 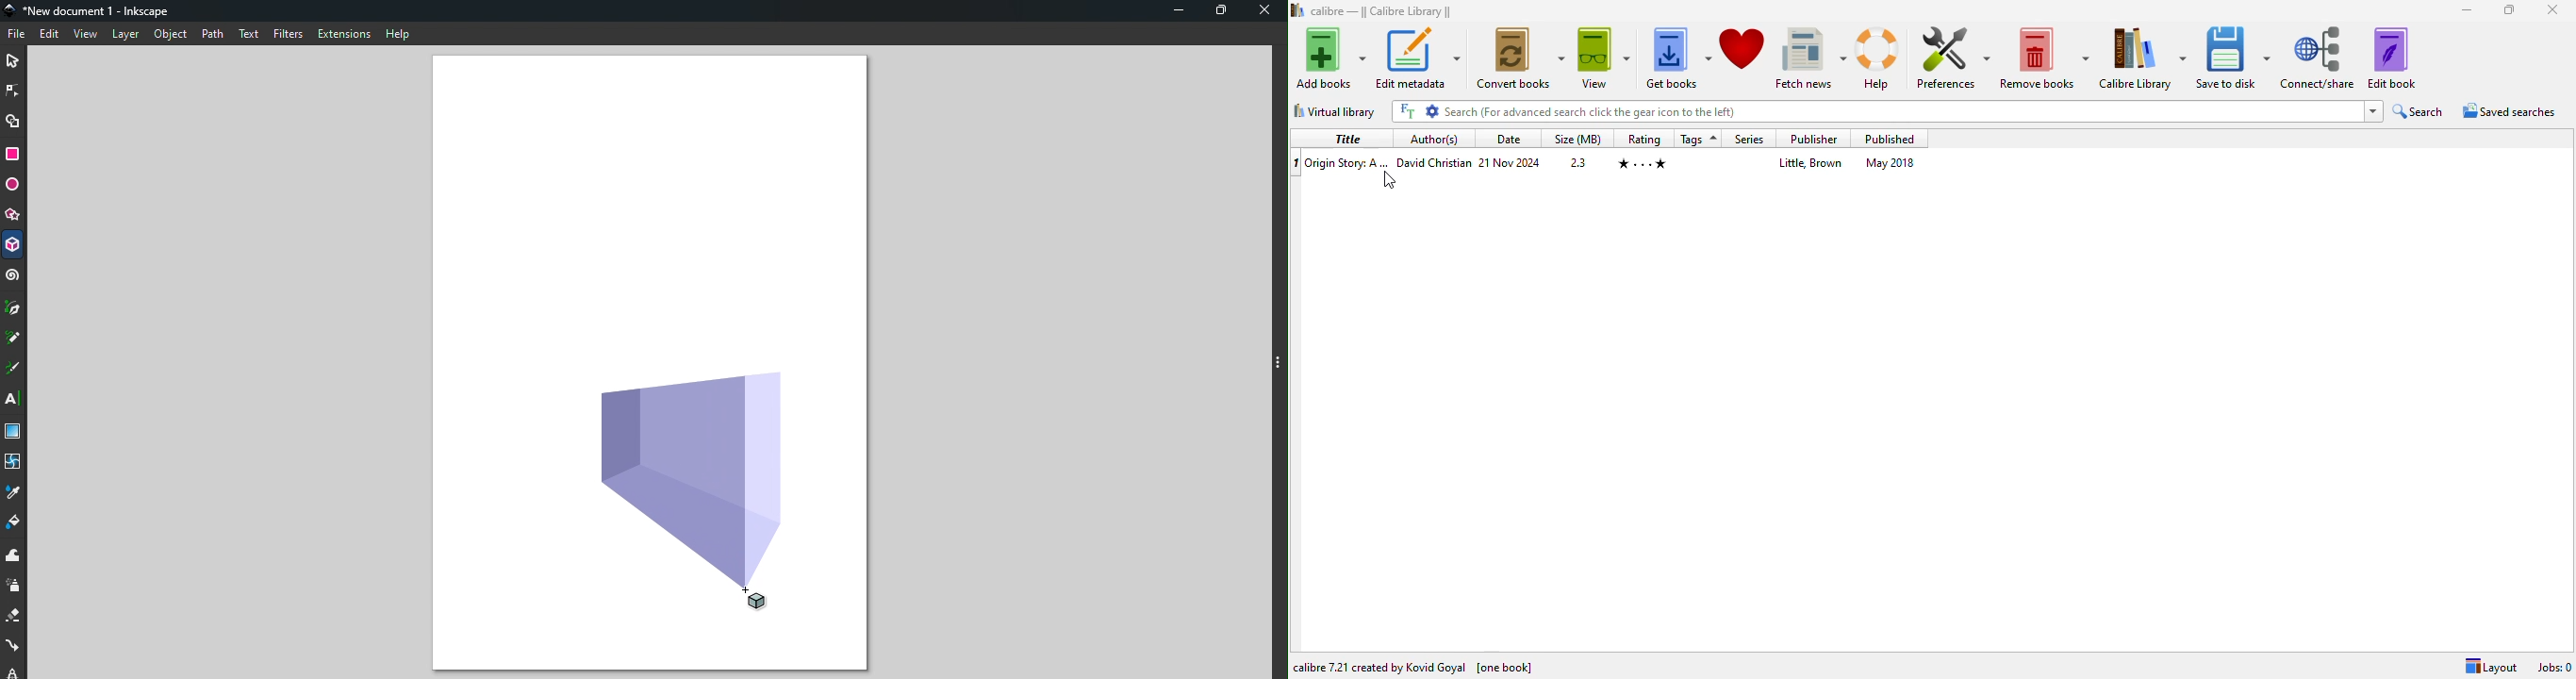 I want to click on donate to support calibre, so click(x=1742, y=49).